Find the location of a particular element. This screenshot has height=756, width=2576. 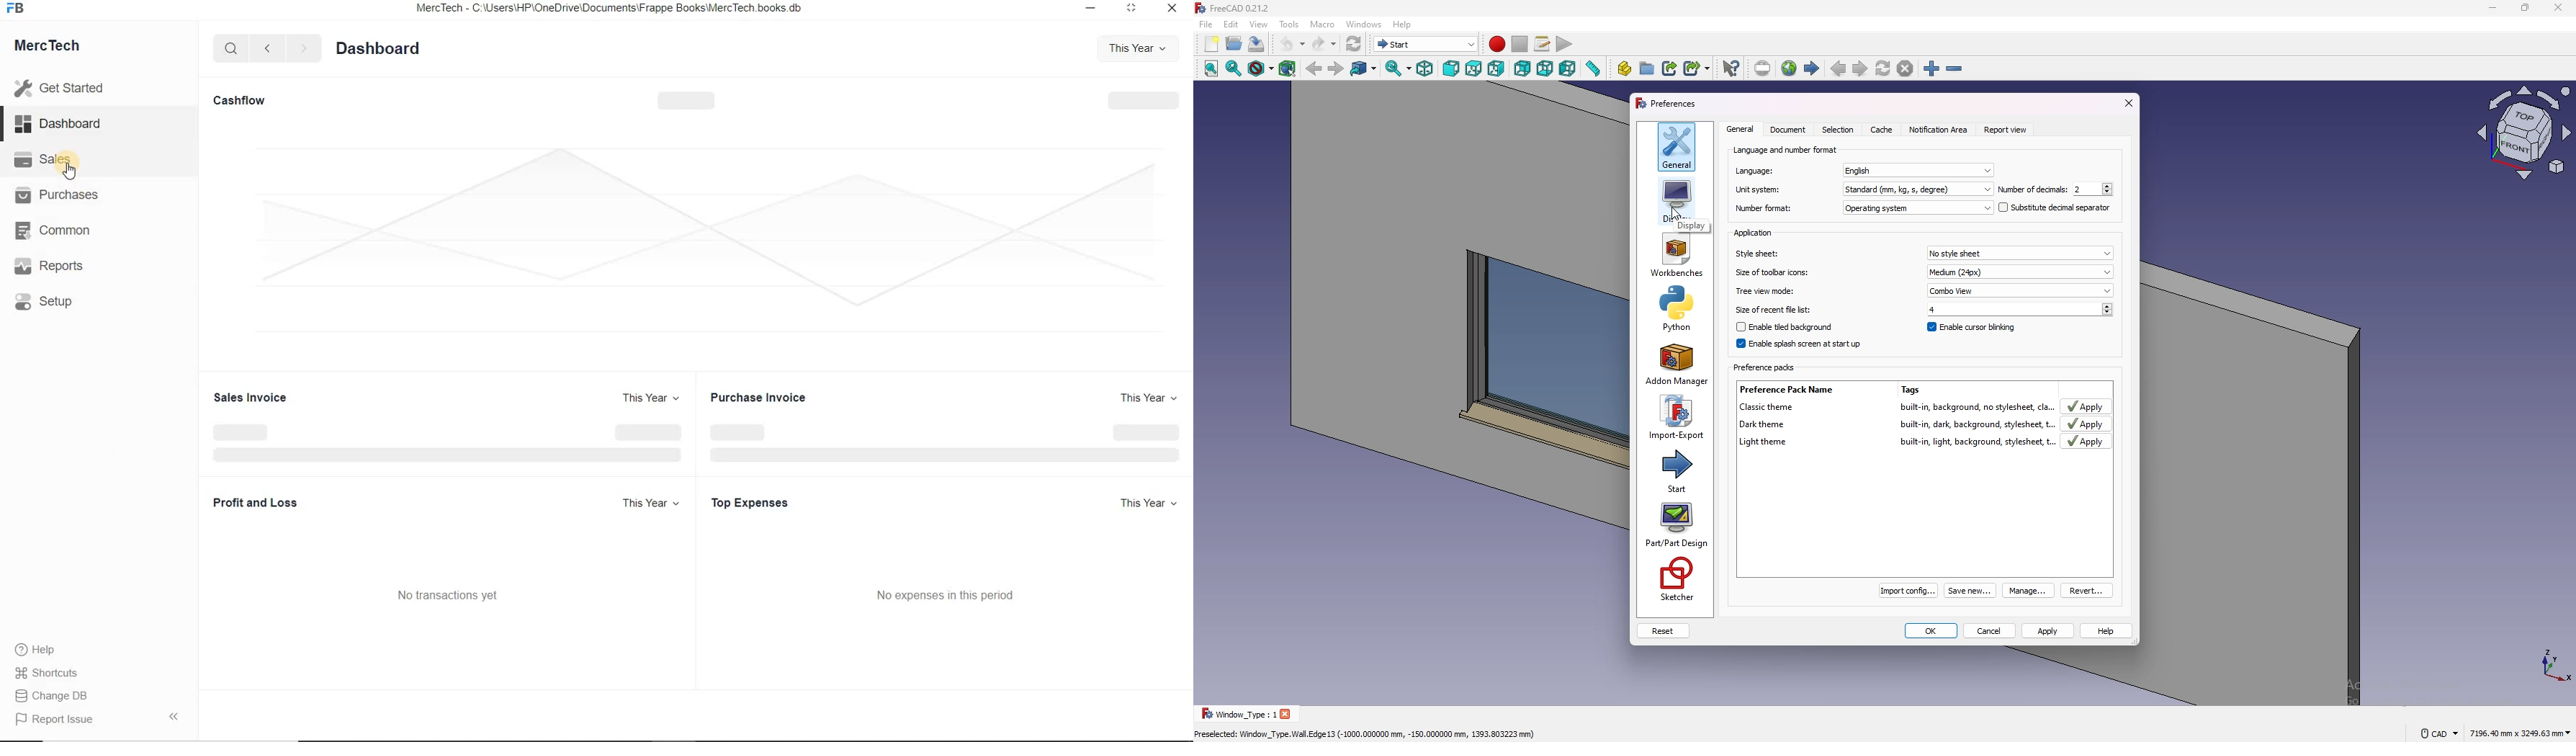

Profit and Loss is located at coordinates (255, 503).